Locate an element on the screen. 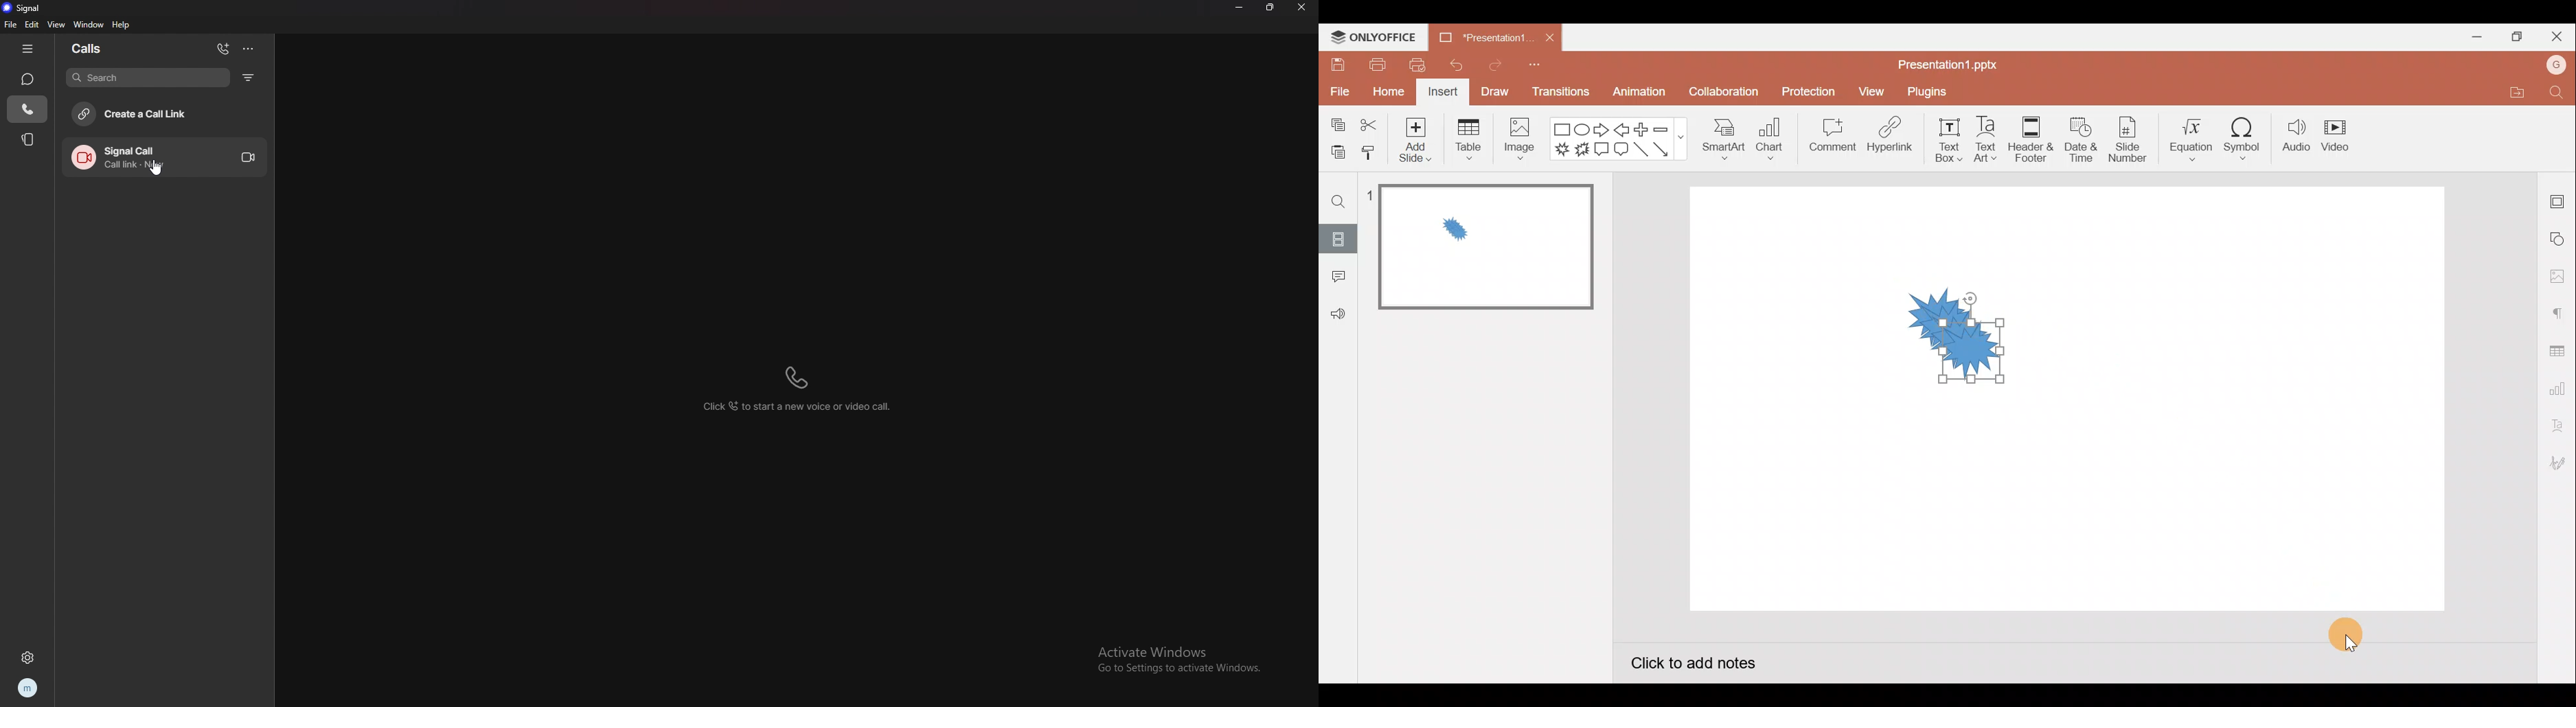  Protection is located at coordinates (1808, 90).